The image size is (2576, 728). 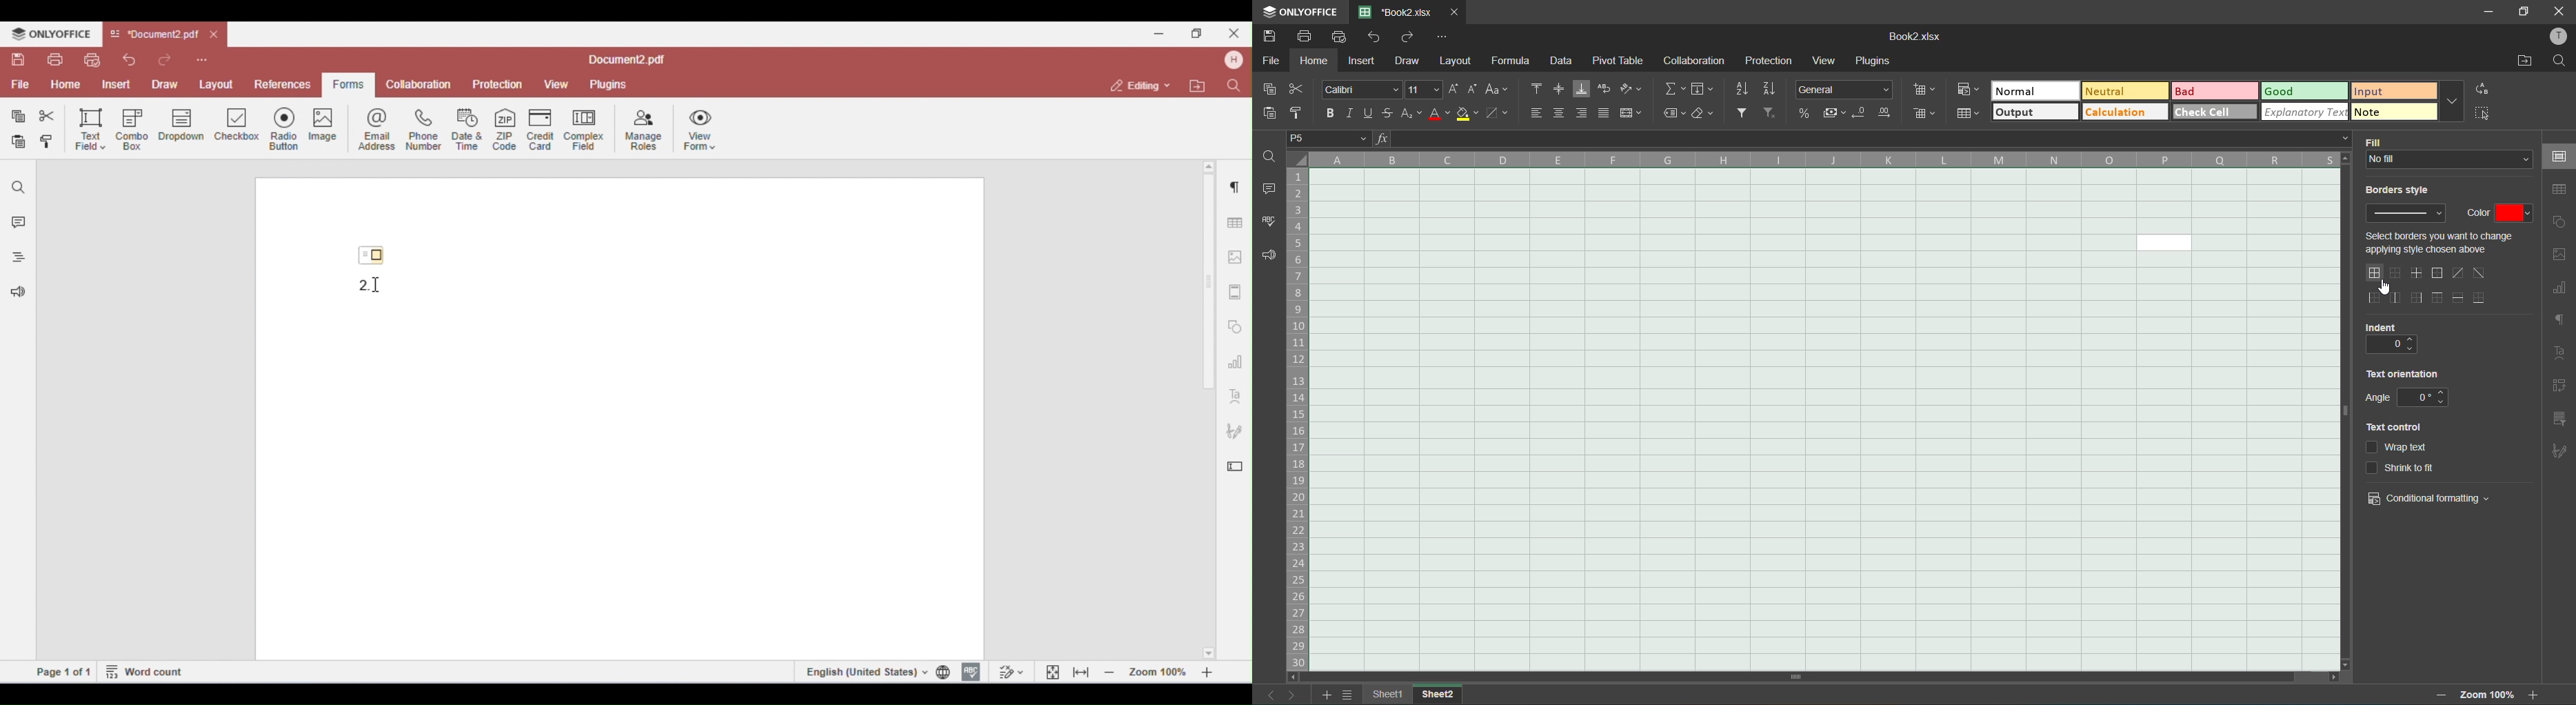 I want to click on paragraph, so click(x=2560, y=321).